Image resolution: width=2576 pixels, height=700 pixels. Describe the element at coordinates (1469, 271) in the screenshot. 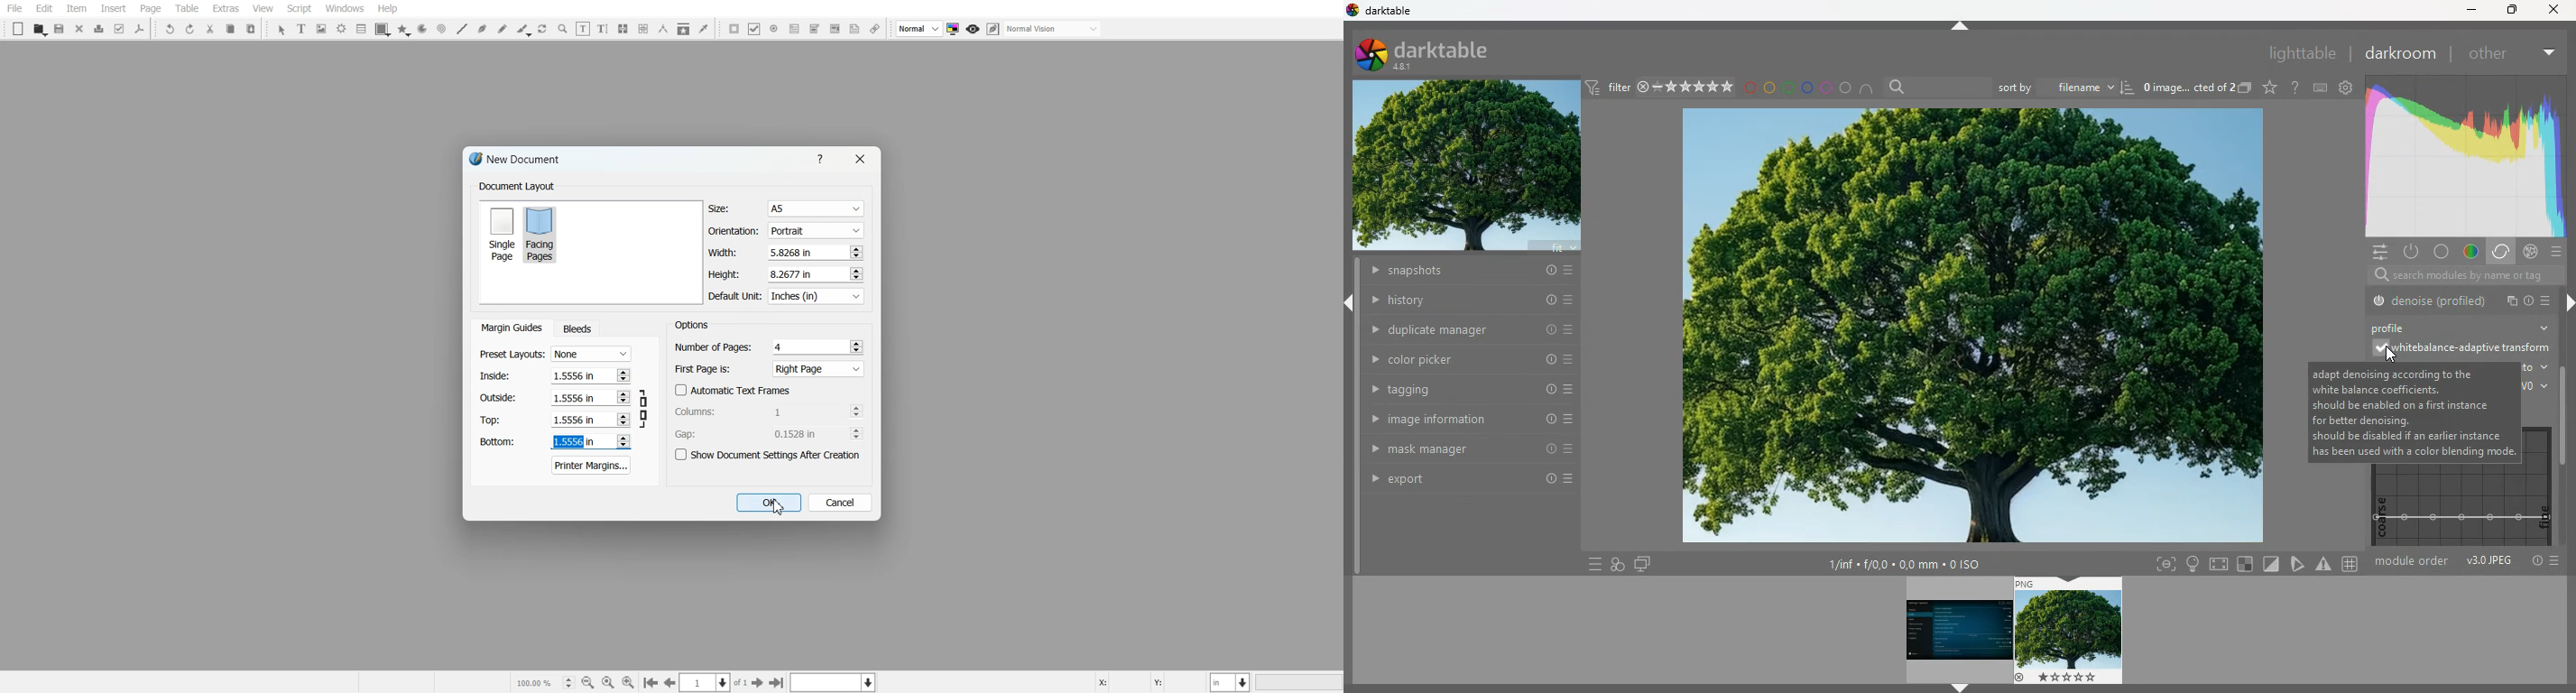

I see `snapshots` at that location.